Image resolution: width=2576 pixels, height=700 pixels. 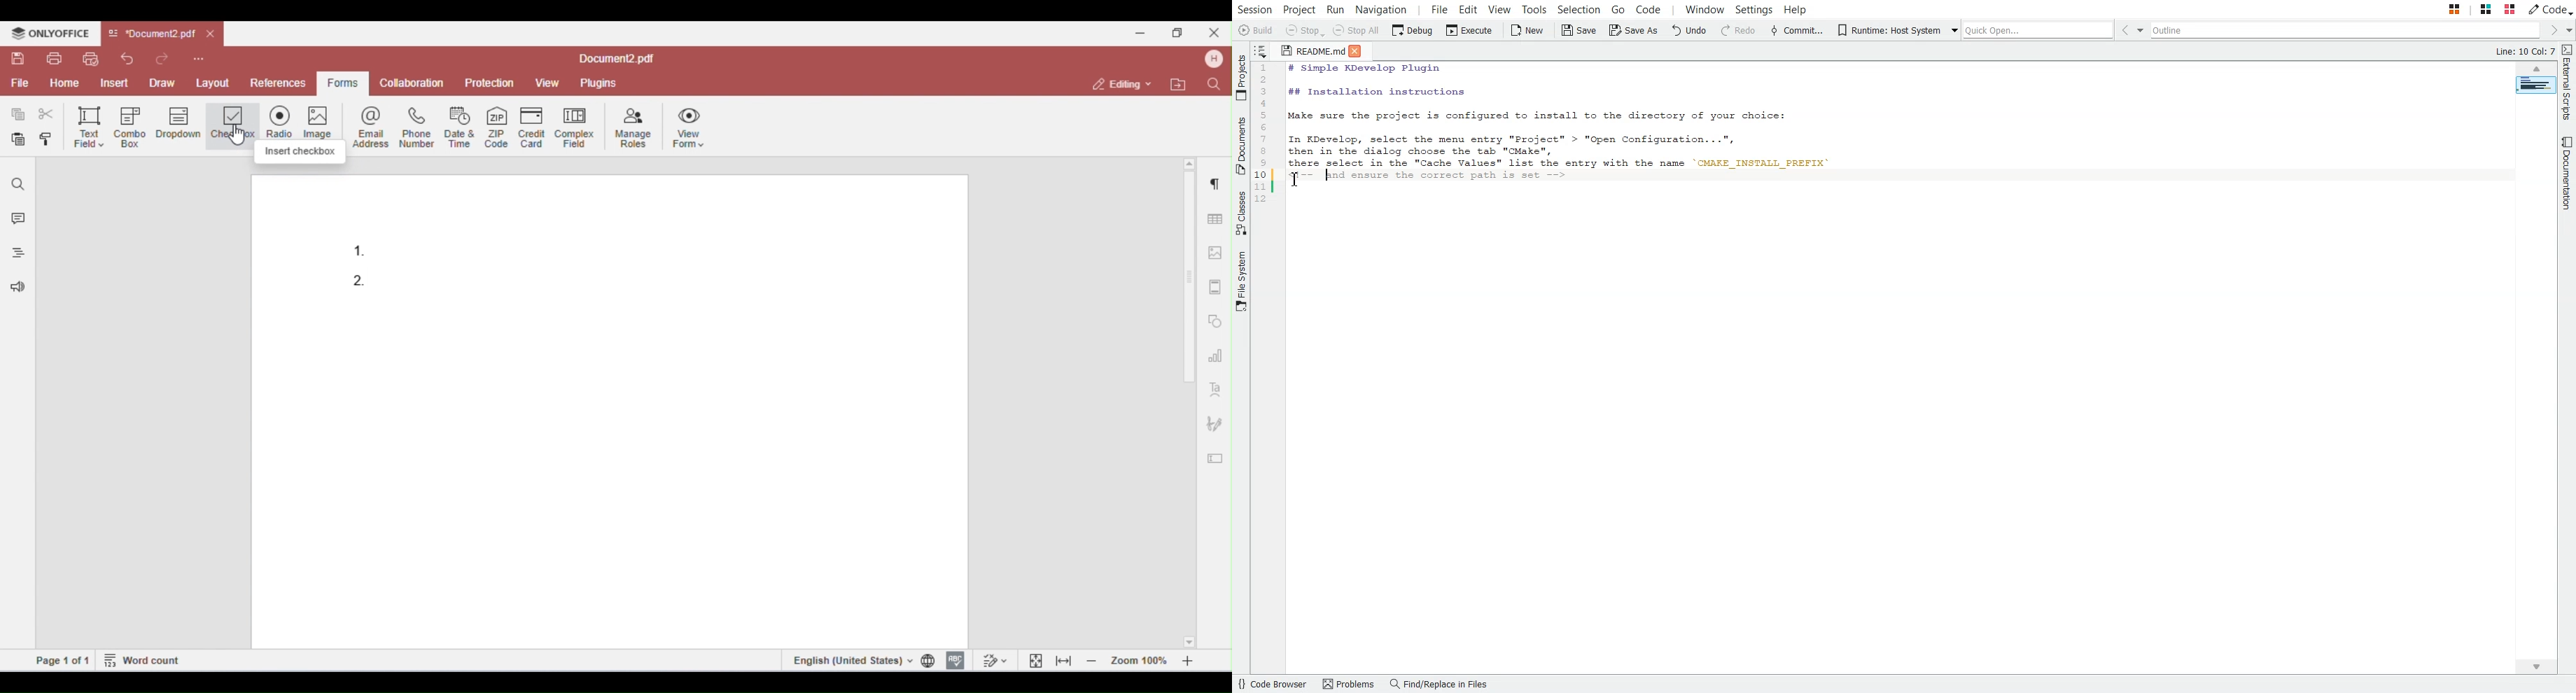 What do you see at coordinates (1704, 8) in the screenshot?
I see `Window` at bounding box center [1704, 8].